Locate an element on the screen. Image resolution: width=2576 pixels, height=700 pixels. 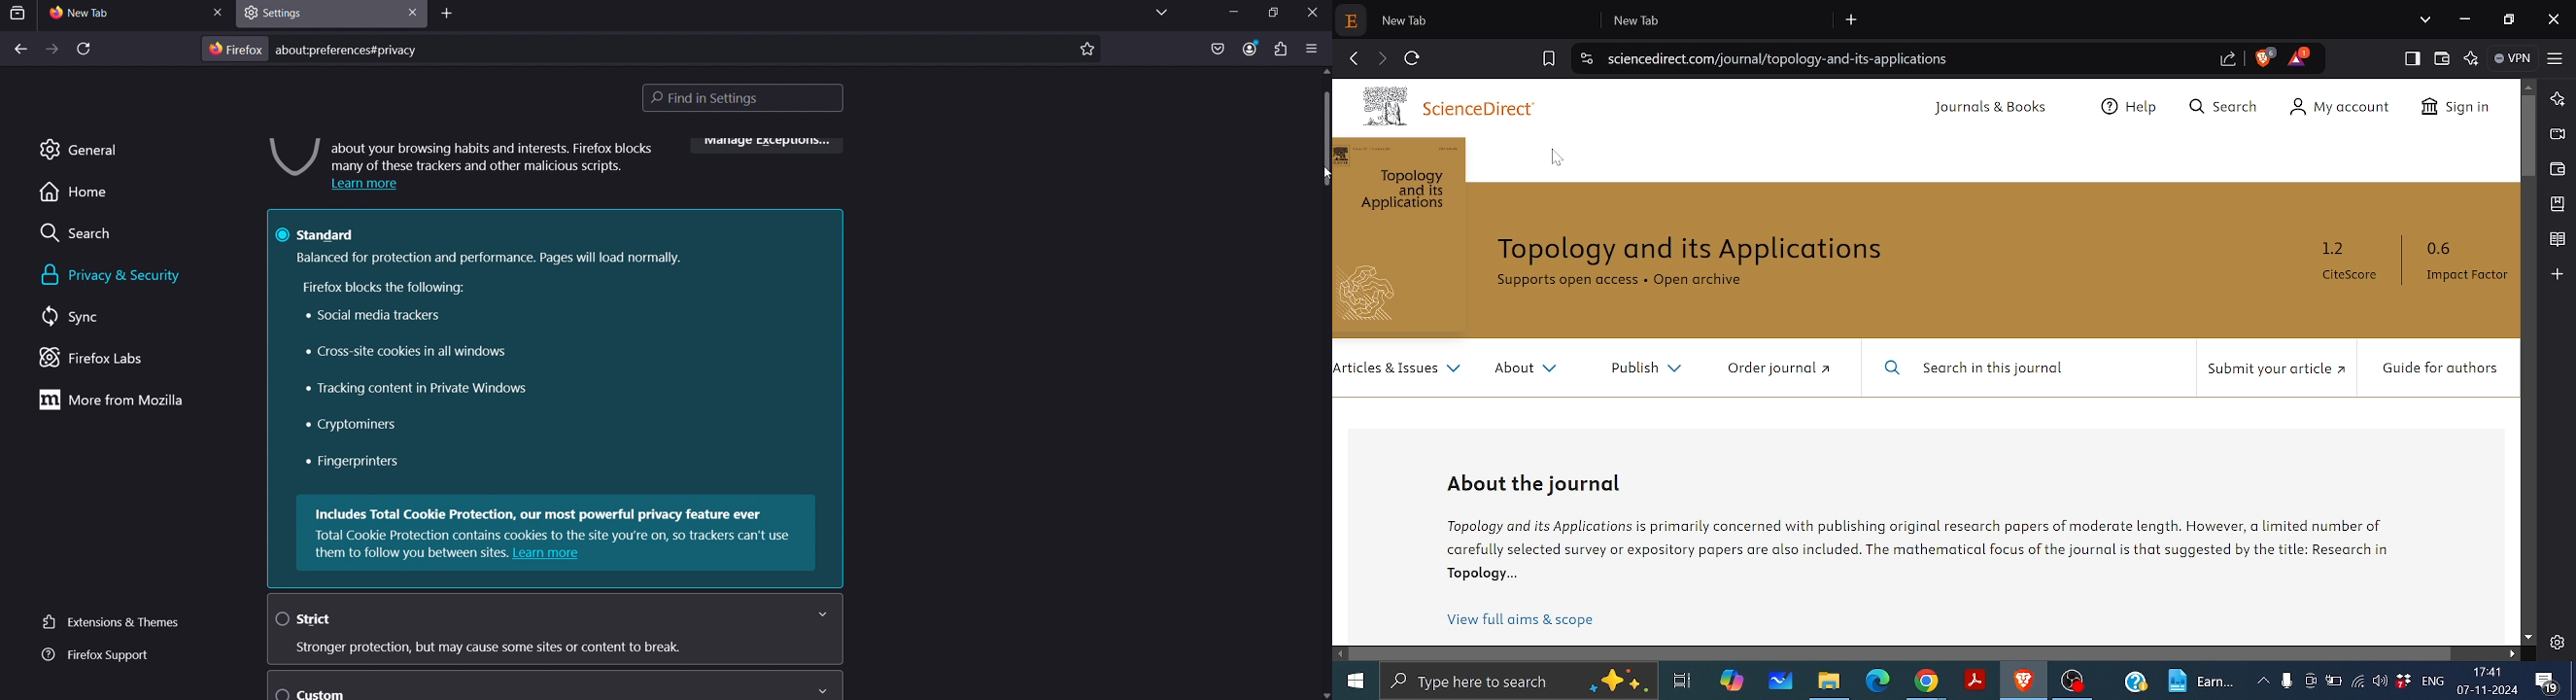
manage exceptions is located at coordinates (765, 149).